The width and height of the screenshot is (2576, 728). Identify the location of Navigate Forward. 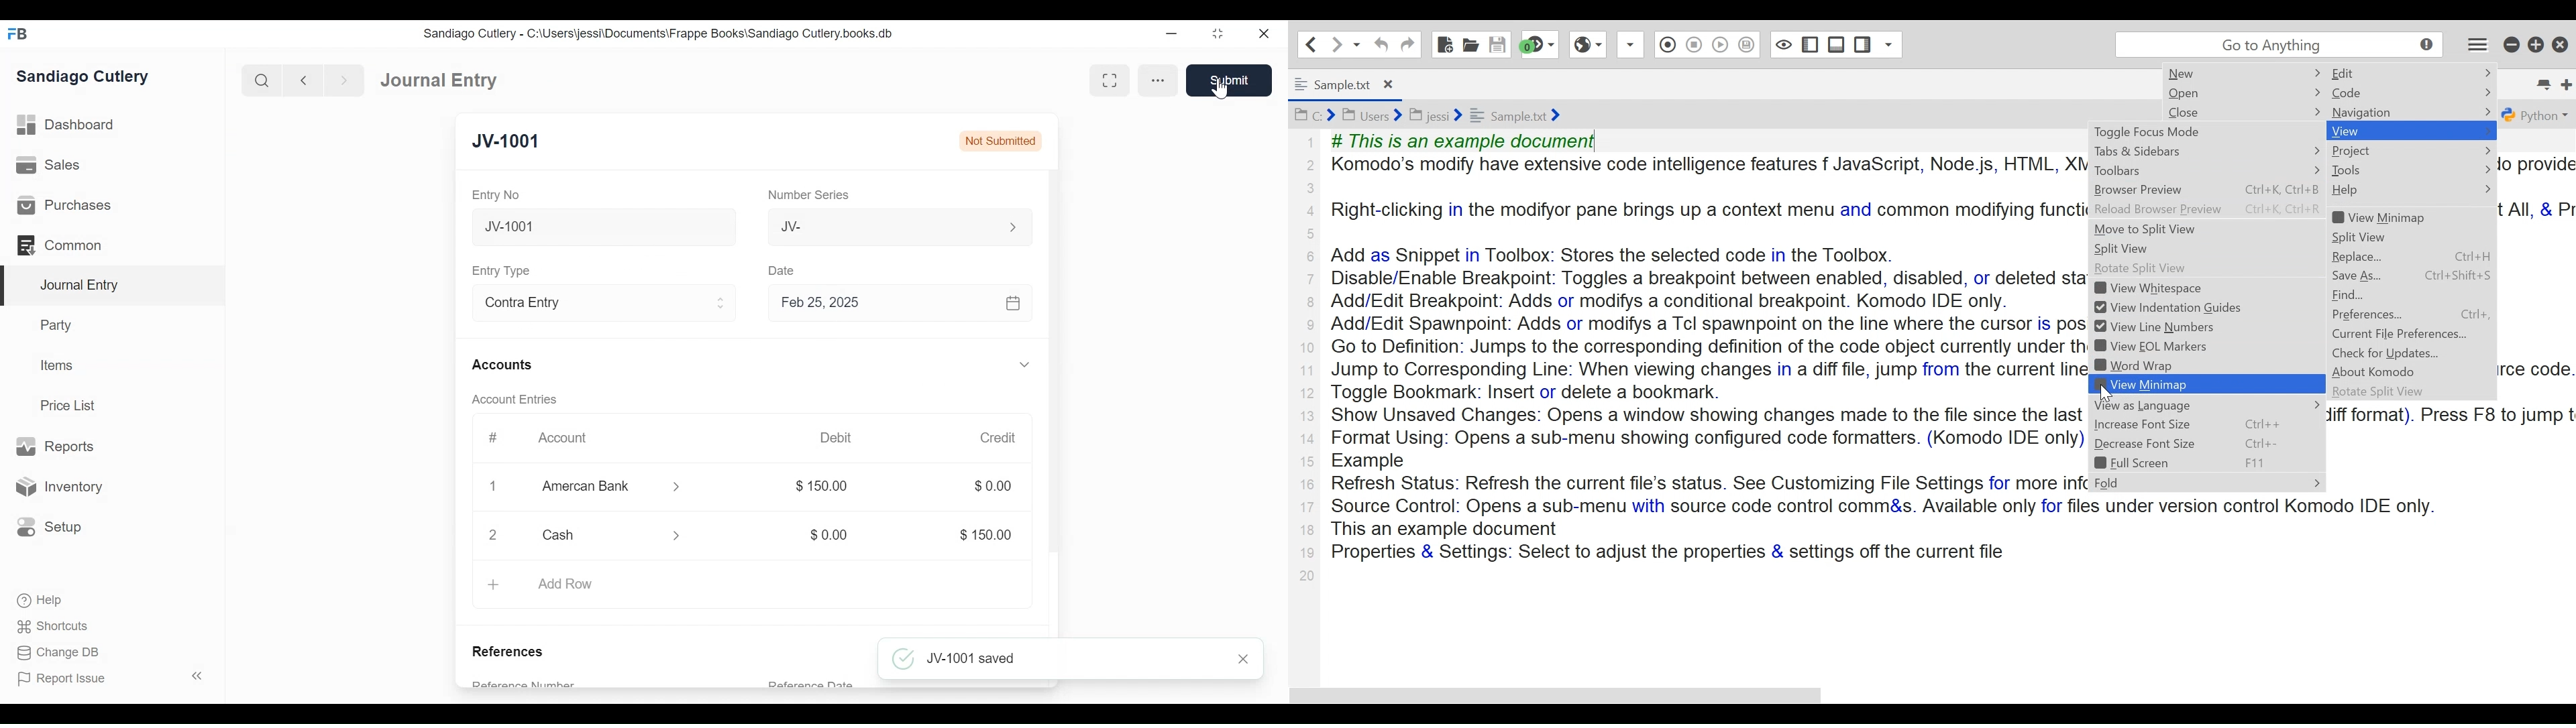
(345, 81).